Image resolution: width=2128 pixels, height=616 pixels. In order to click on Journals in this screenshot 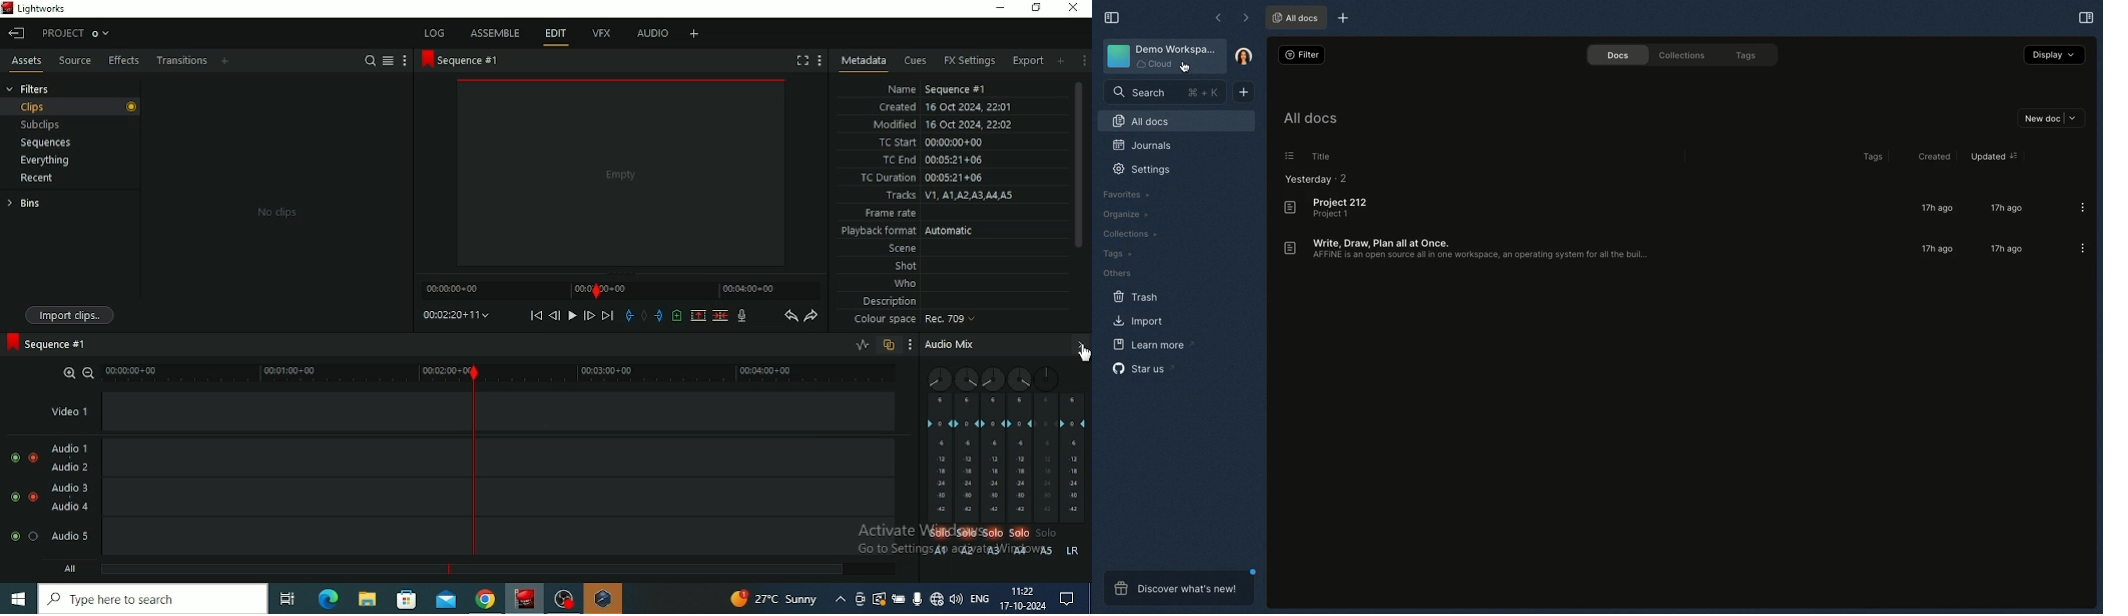, I will do `click(1142, 145)`.